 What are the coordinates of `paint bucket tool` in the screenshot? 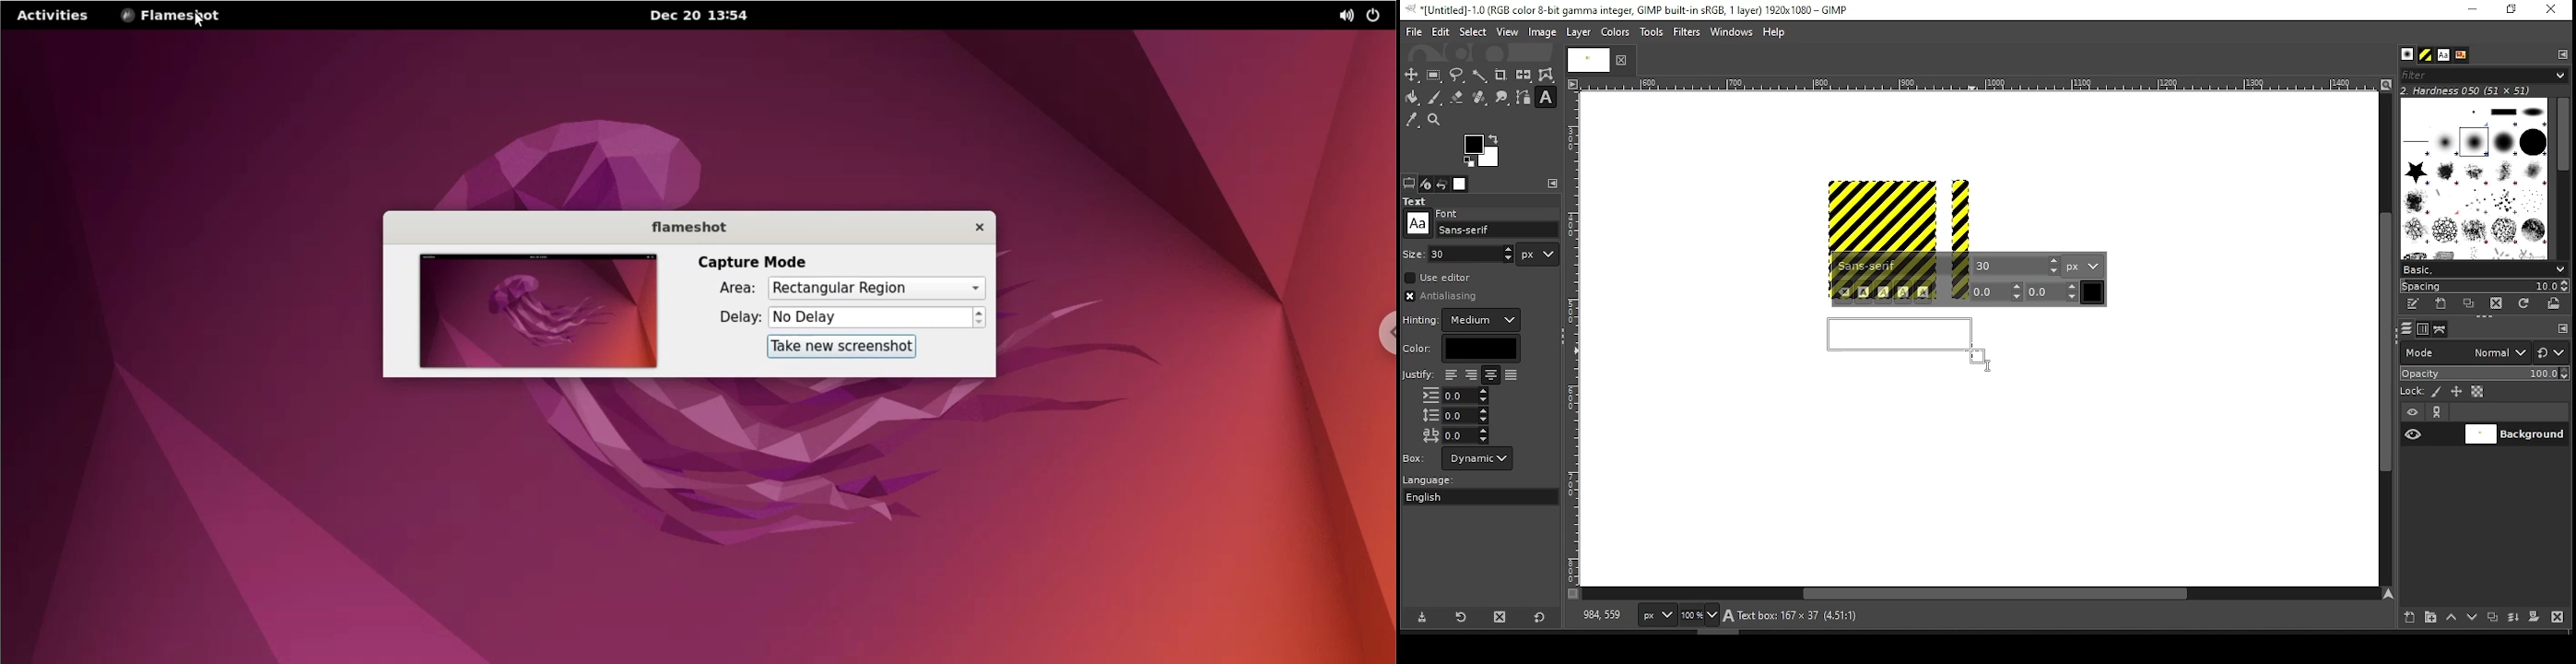 It's located at (1413, 97).